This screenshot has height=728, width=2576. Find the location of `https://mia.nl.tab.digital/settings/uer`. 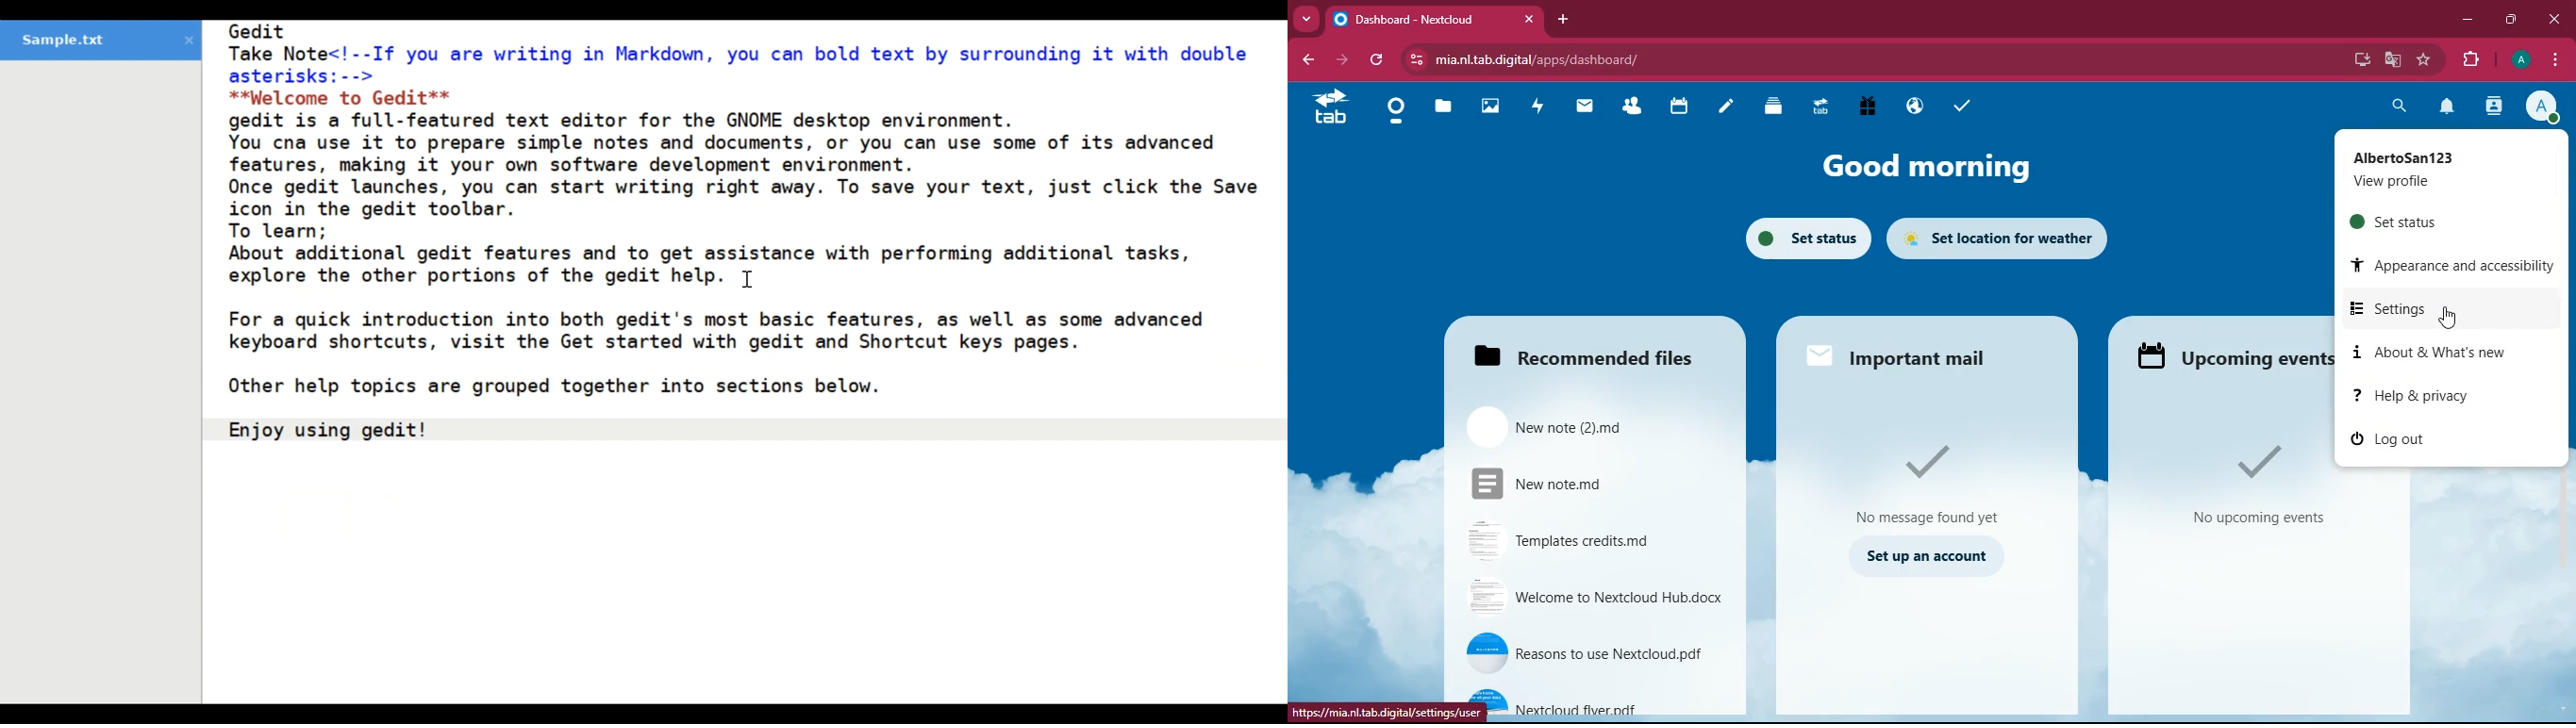

https://mia.nl.tab.digital/settings/uer is located at coordinates (1386, 713).